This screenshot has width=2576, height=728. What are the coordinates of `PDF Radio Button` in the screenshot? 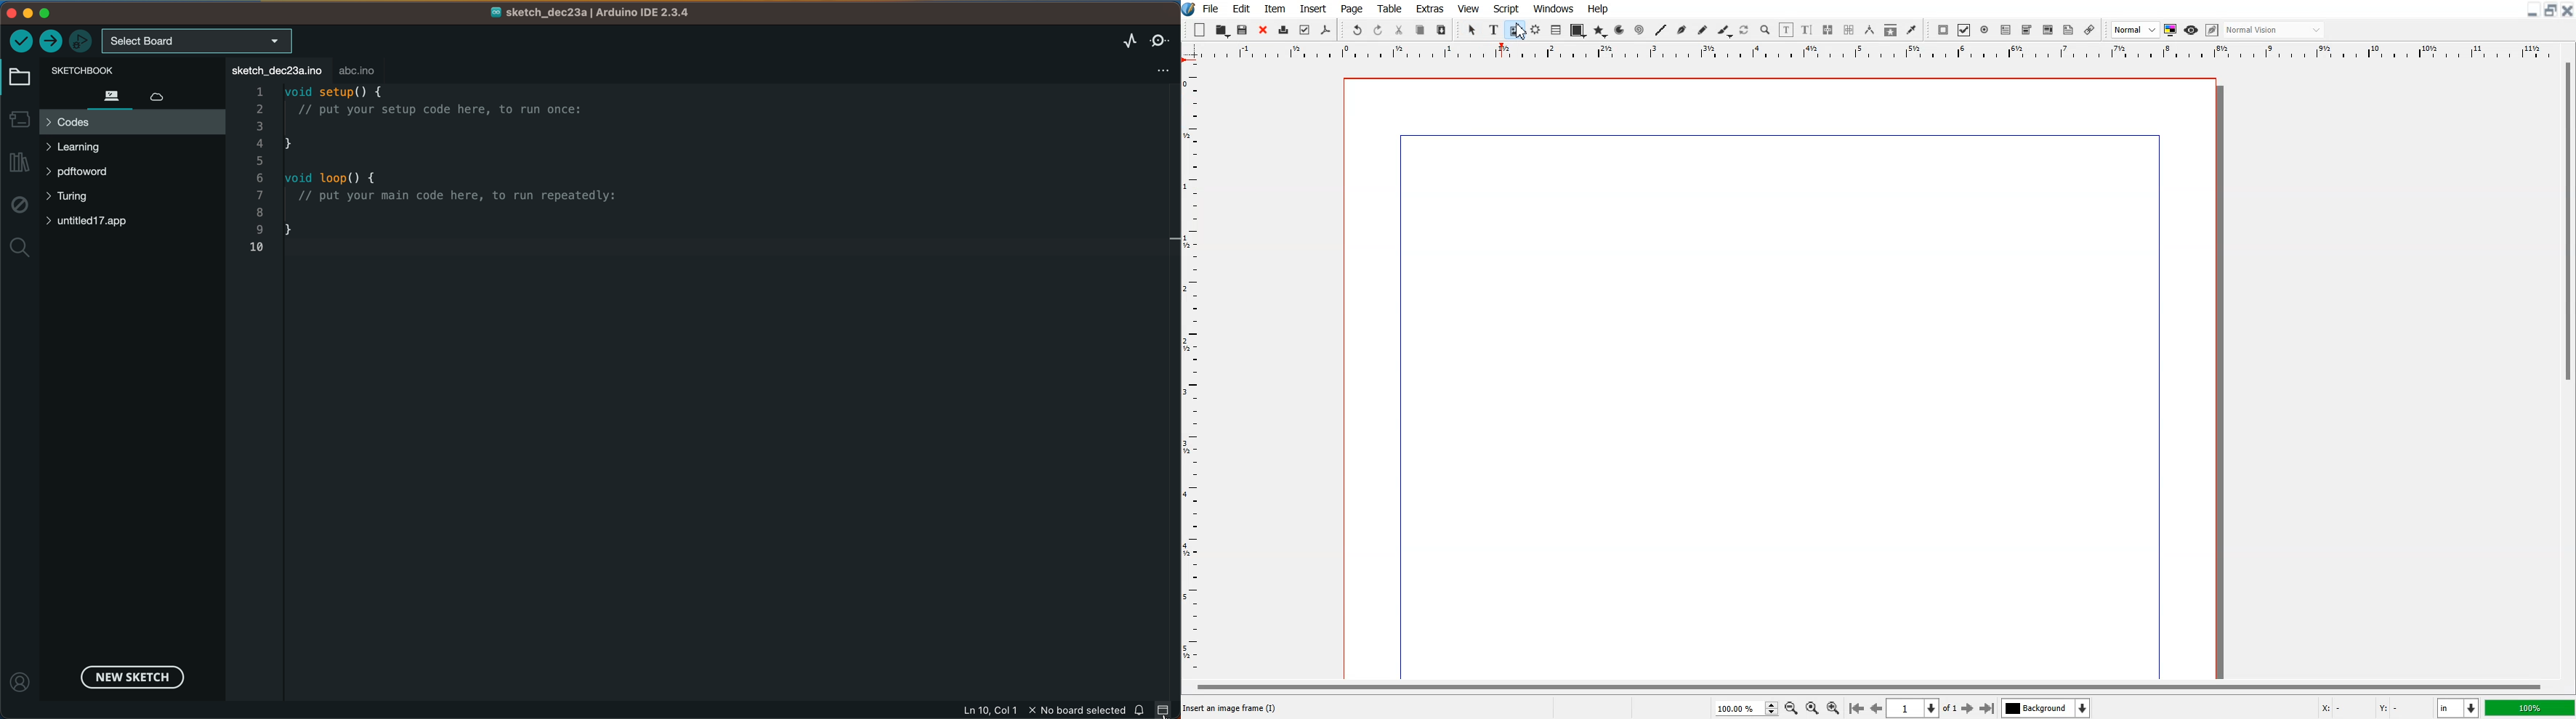 It's located at (1985, 30).